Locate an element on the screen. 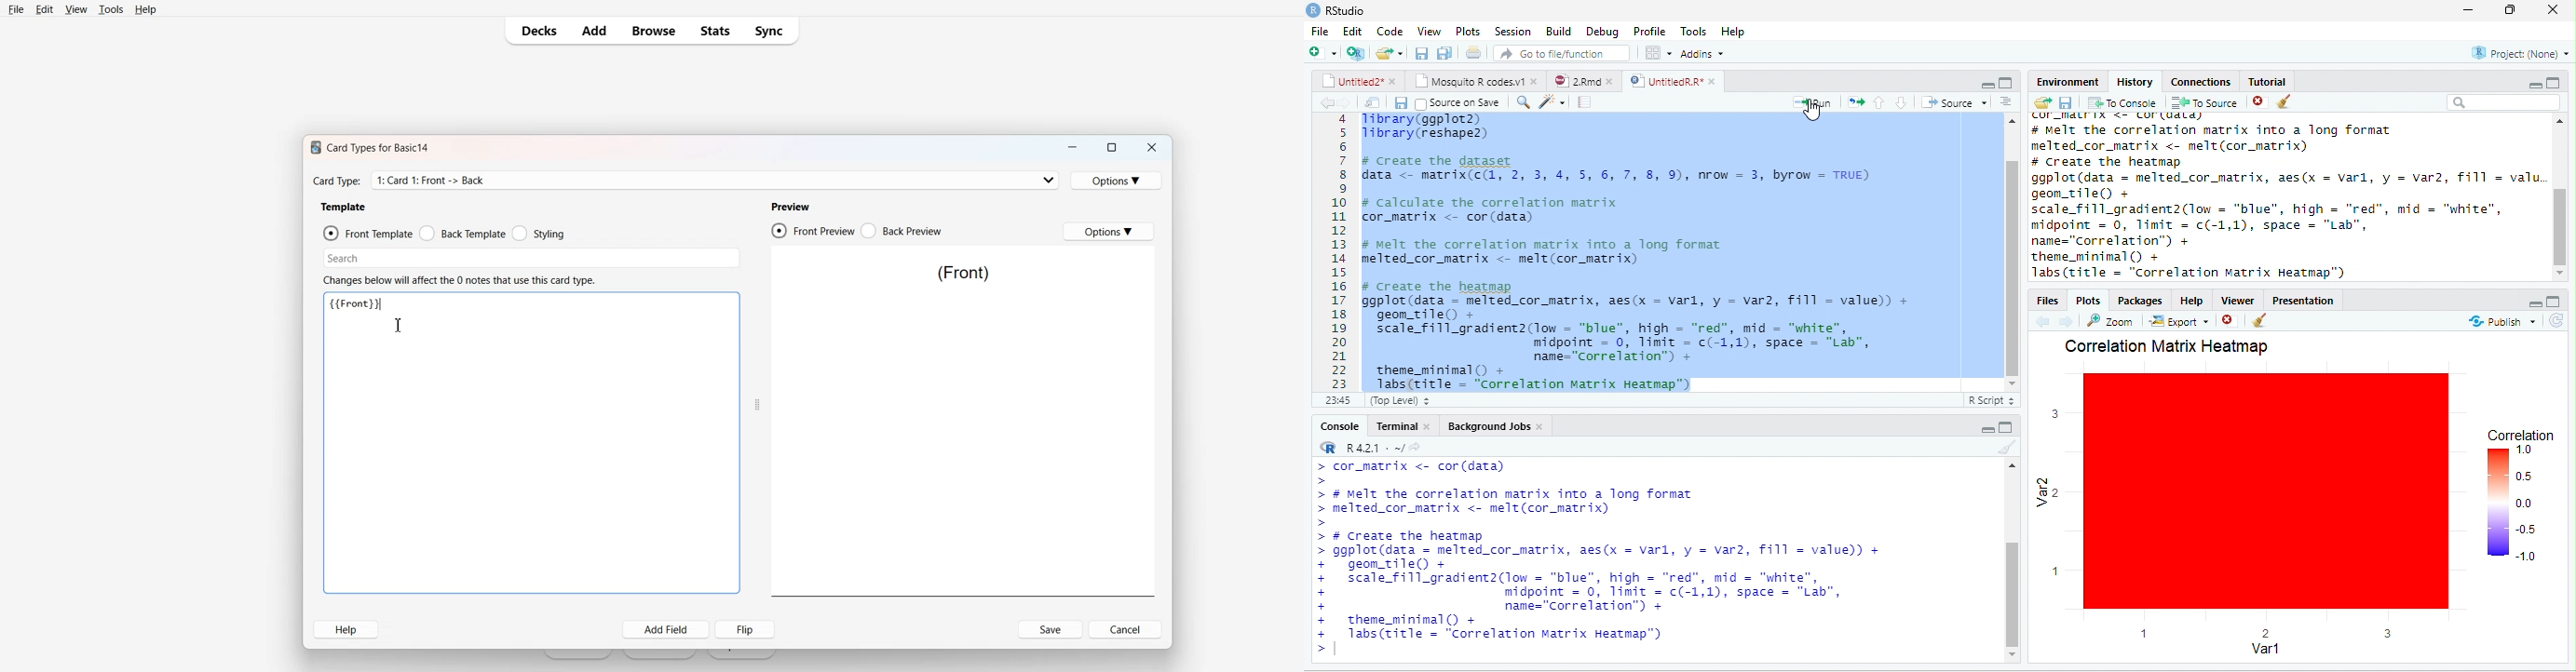 The width and height of the screenshot is (2576, 672). MAXIMIZE is located at coordinates (2556, 300).